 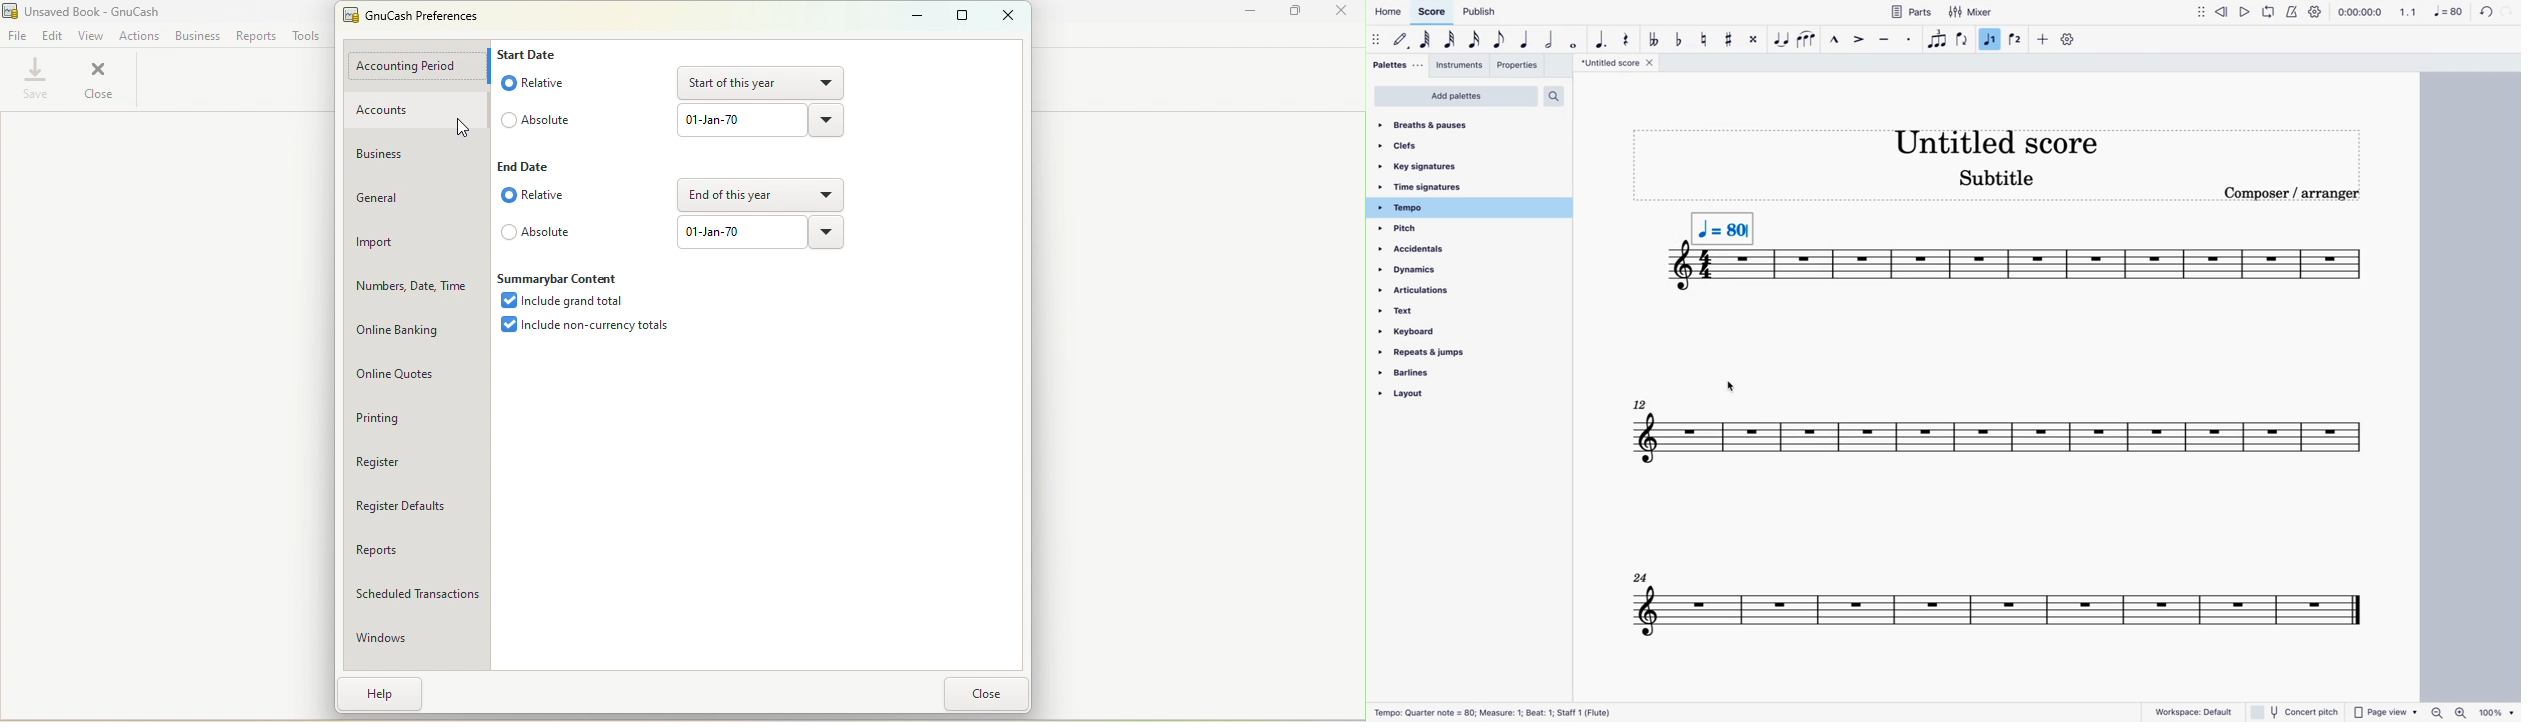 I want to click on staccato, so click(x=1909, y=40).